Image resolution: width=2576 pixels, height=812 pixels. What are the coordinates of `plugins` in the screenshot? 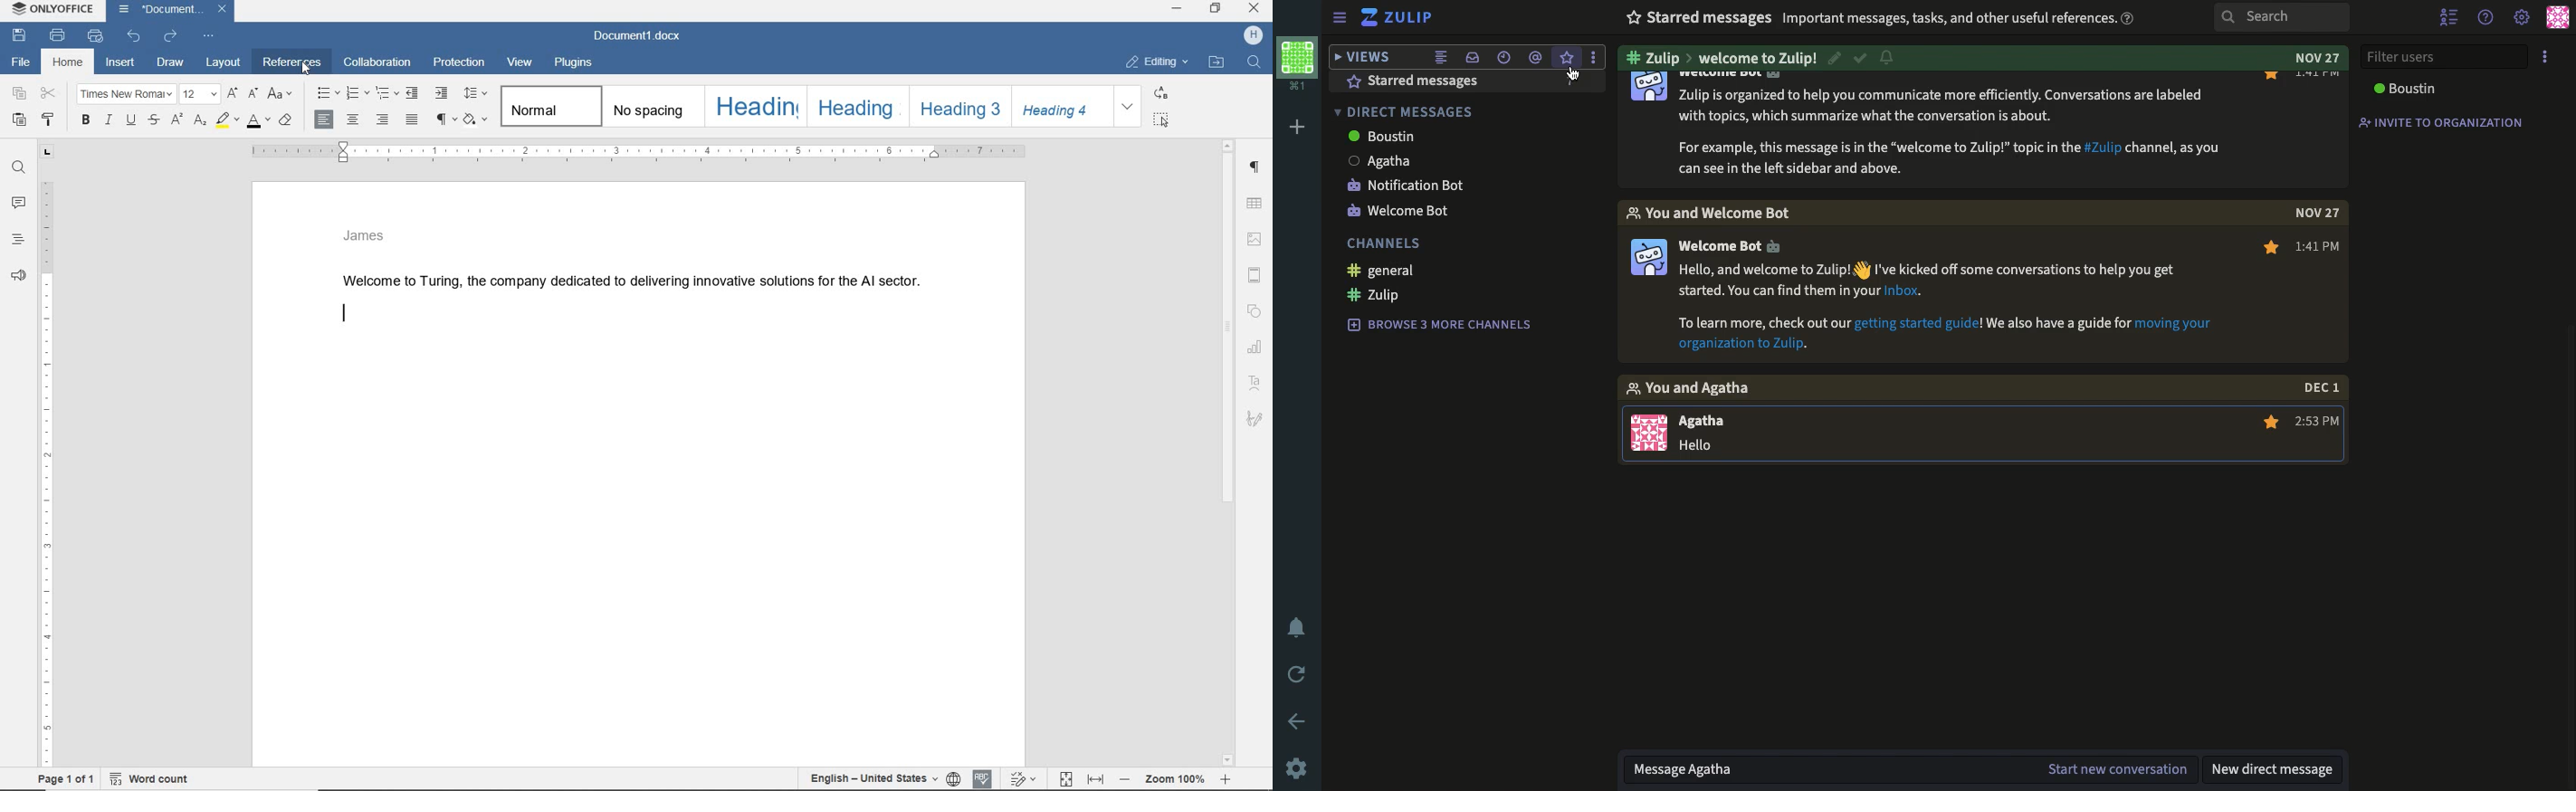 It's located at (575, 66).